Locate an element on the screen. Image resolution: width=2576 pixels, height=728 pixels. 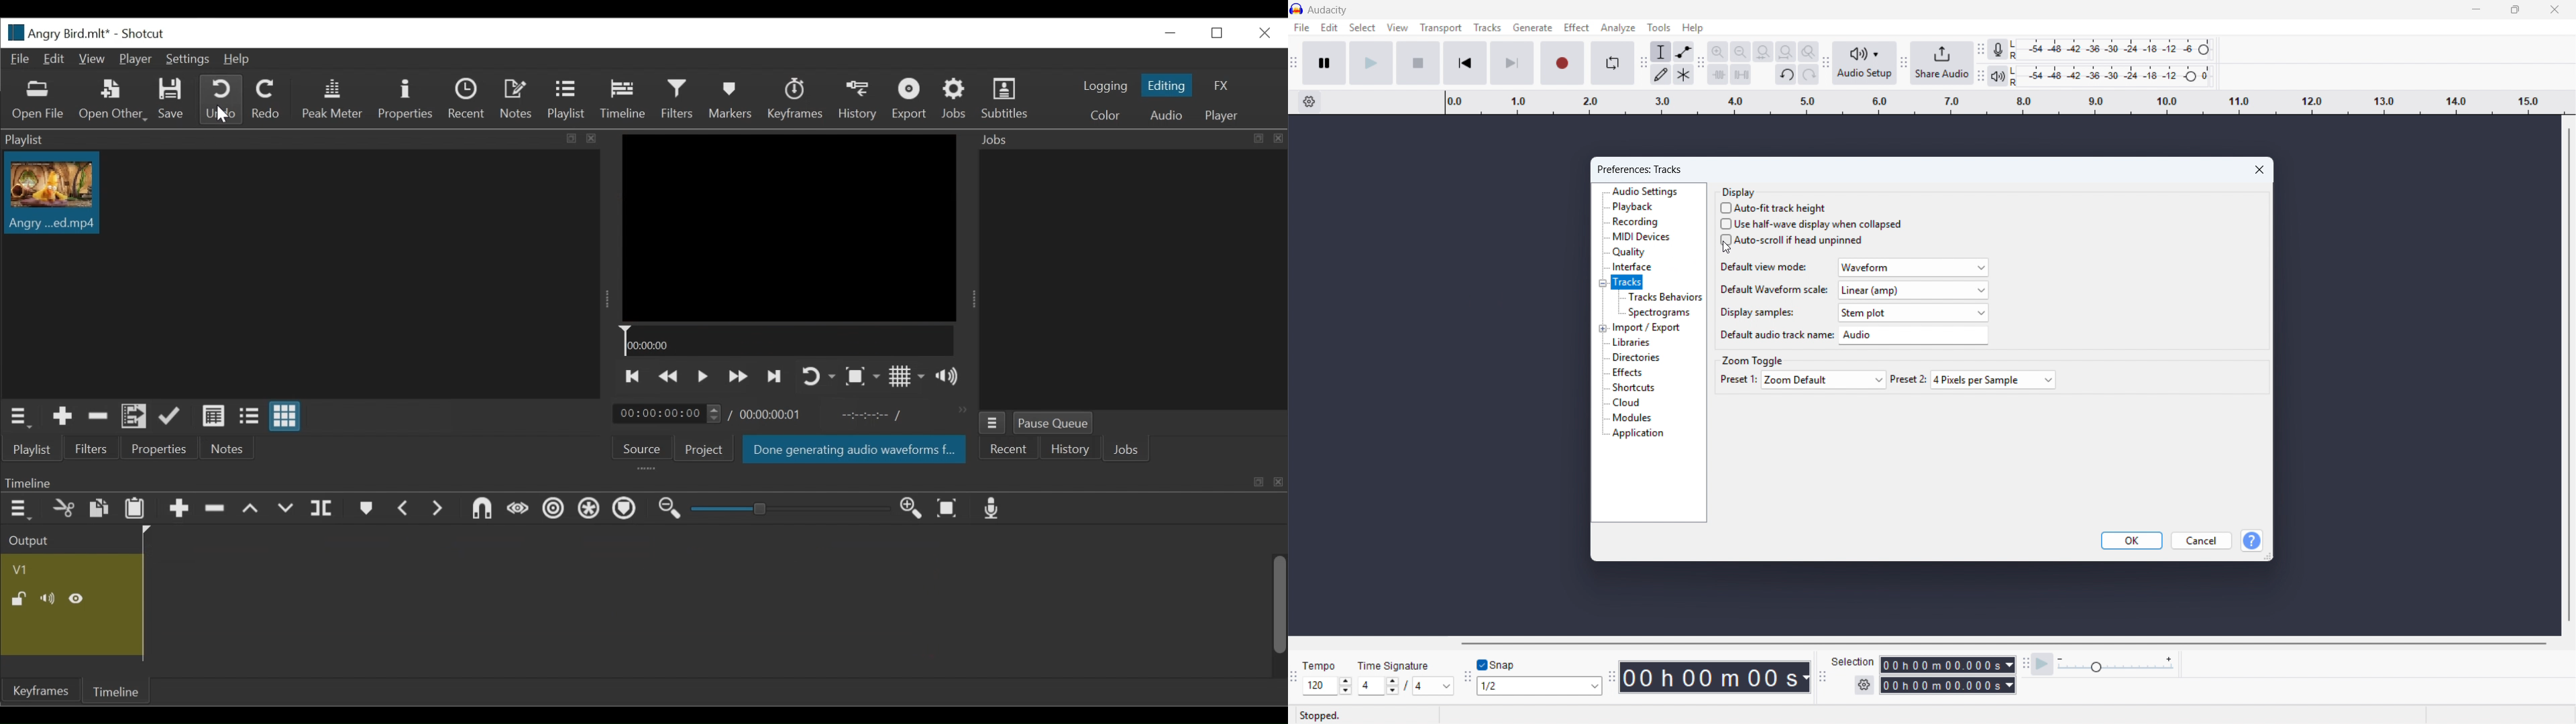
set tempo is located at coordinates (1327, 677).